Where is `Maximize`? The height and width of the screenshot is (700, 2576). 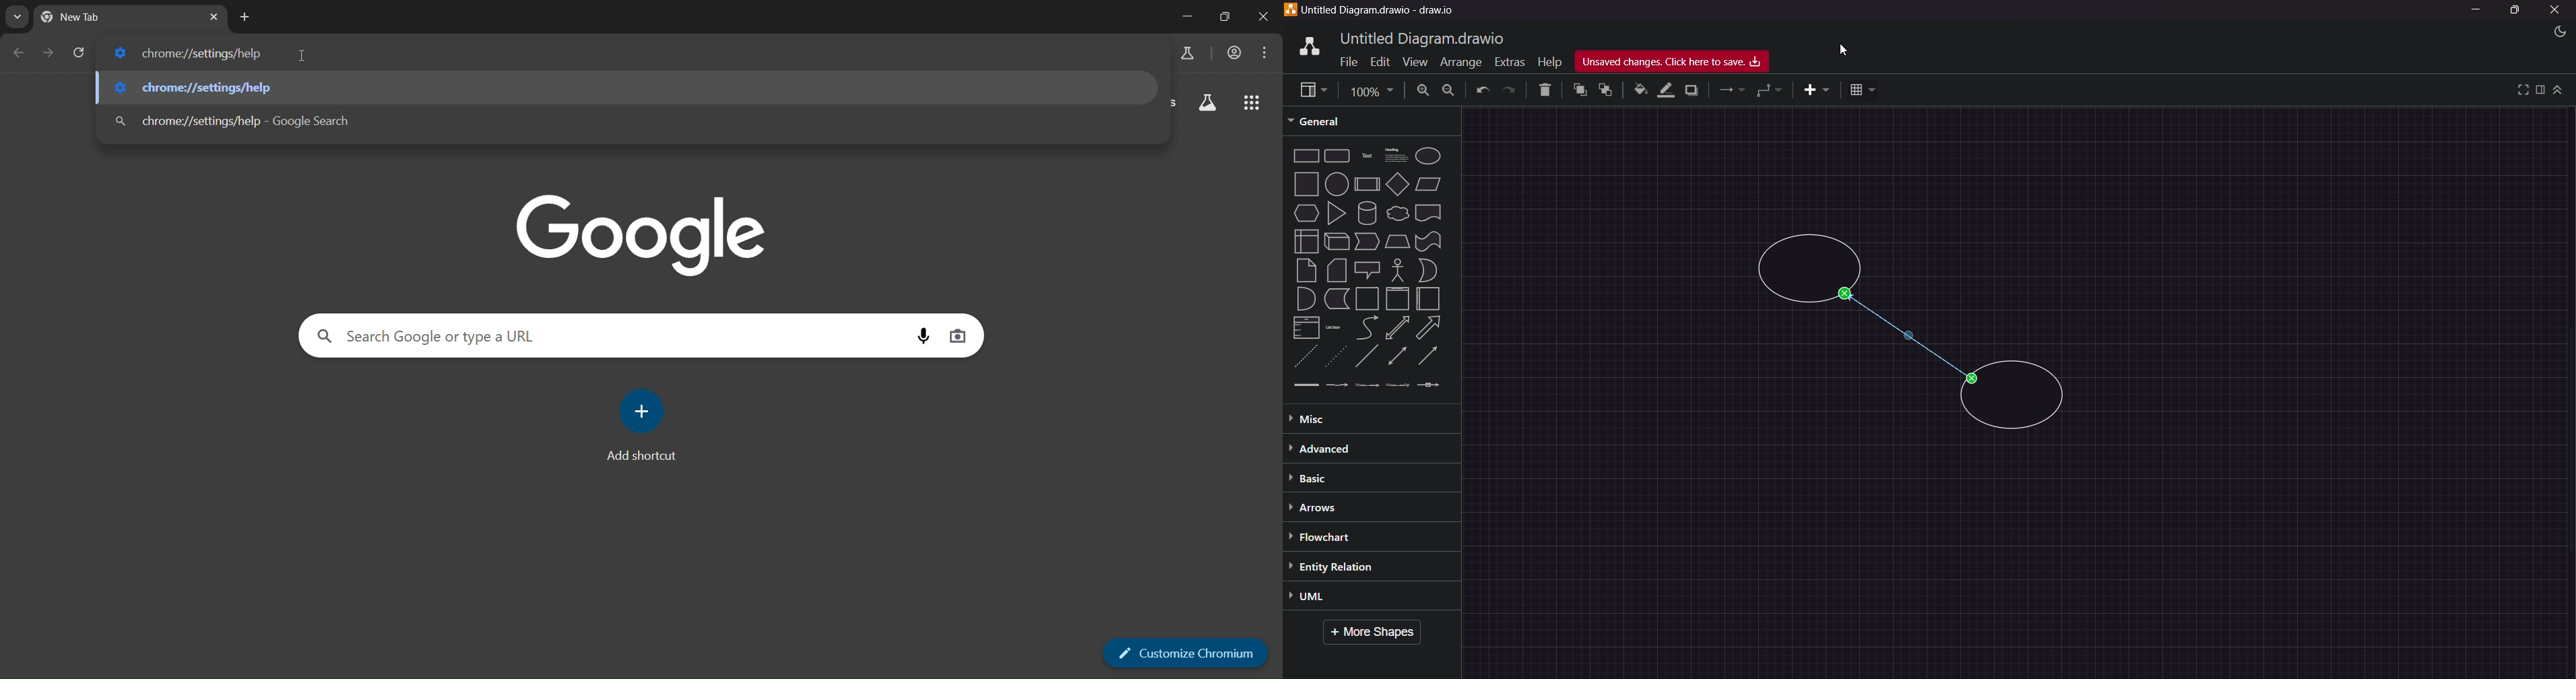
Maximize is located at coordinates (2514, 12).